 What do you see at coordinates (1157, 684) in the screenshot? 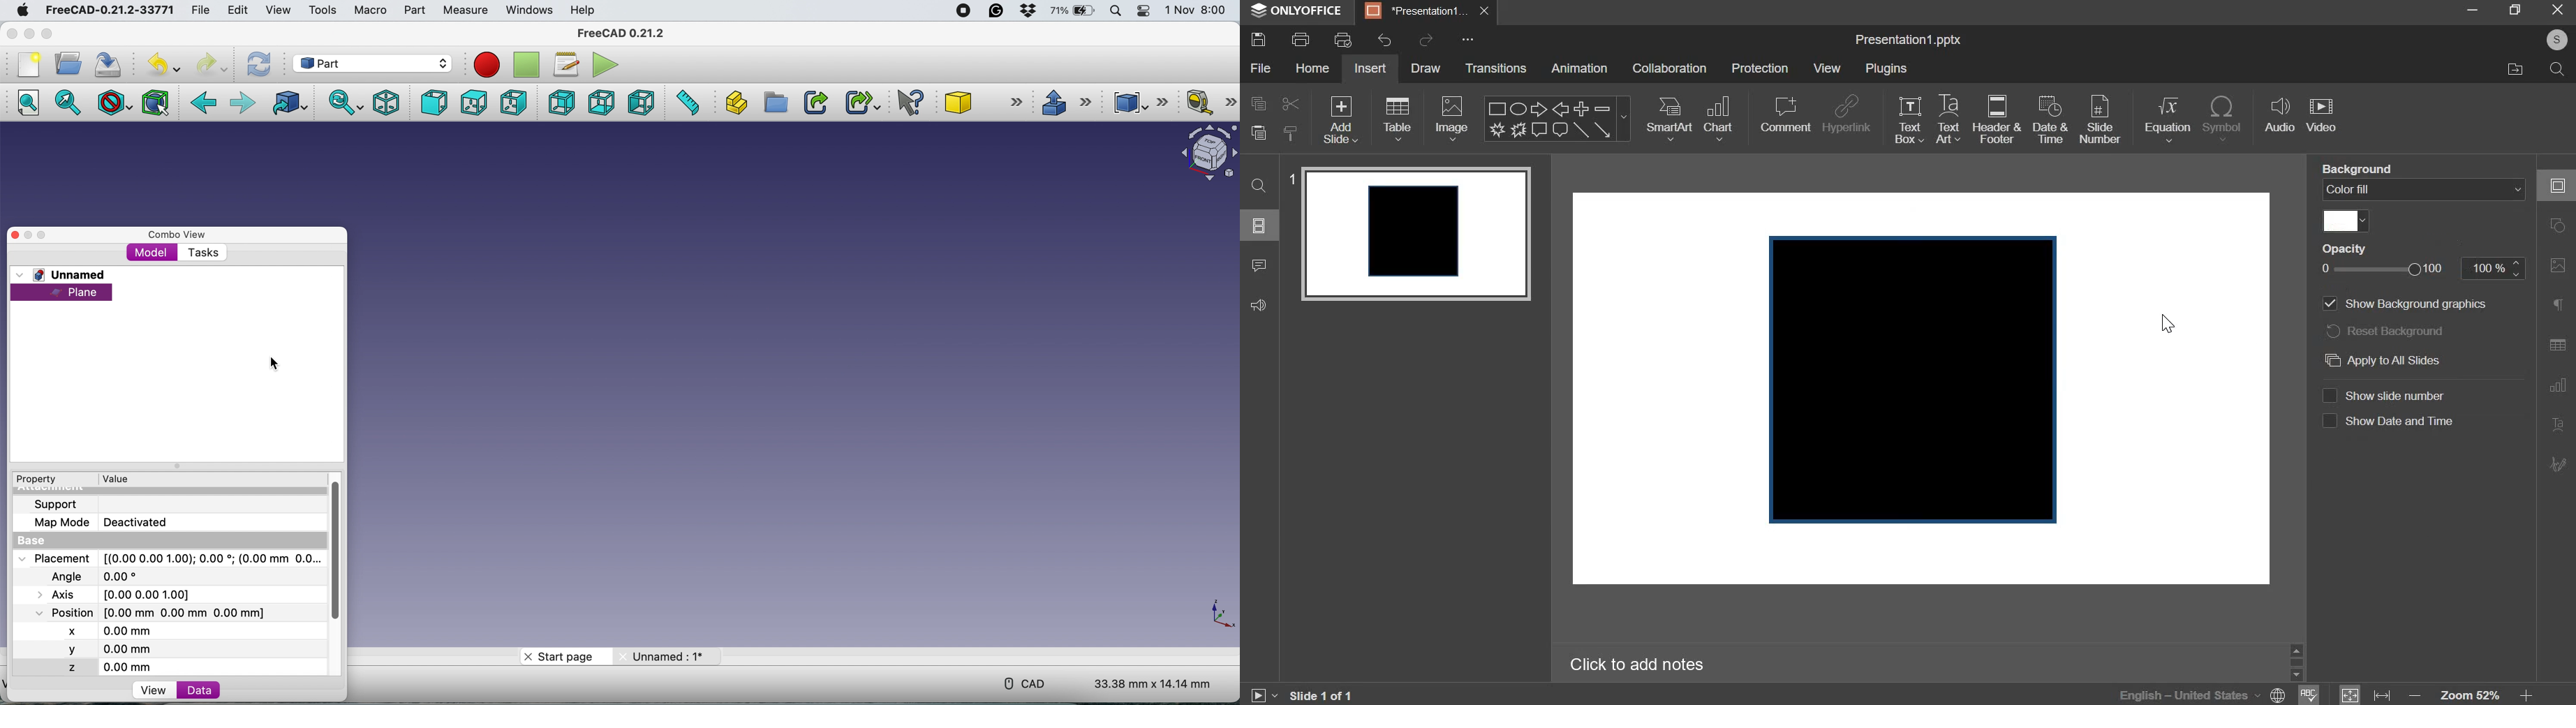
I see `33.38 mm x 14.14 mm` at bounding box center [1157, 684].